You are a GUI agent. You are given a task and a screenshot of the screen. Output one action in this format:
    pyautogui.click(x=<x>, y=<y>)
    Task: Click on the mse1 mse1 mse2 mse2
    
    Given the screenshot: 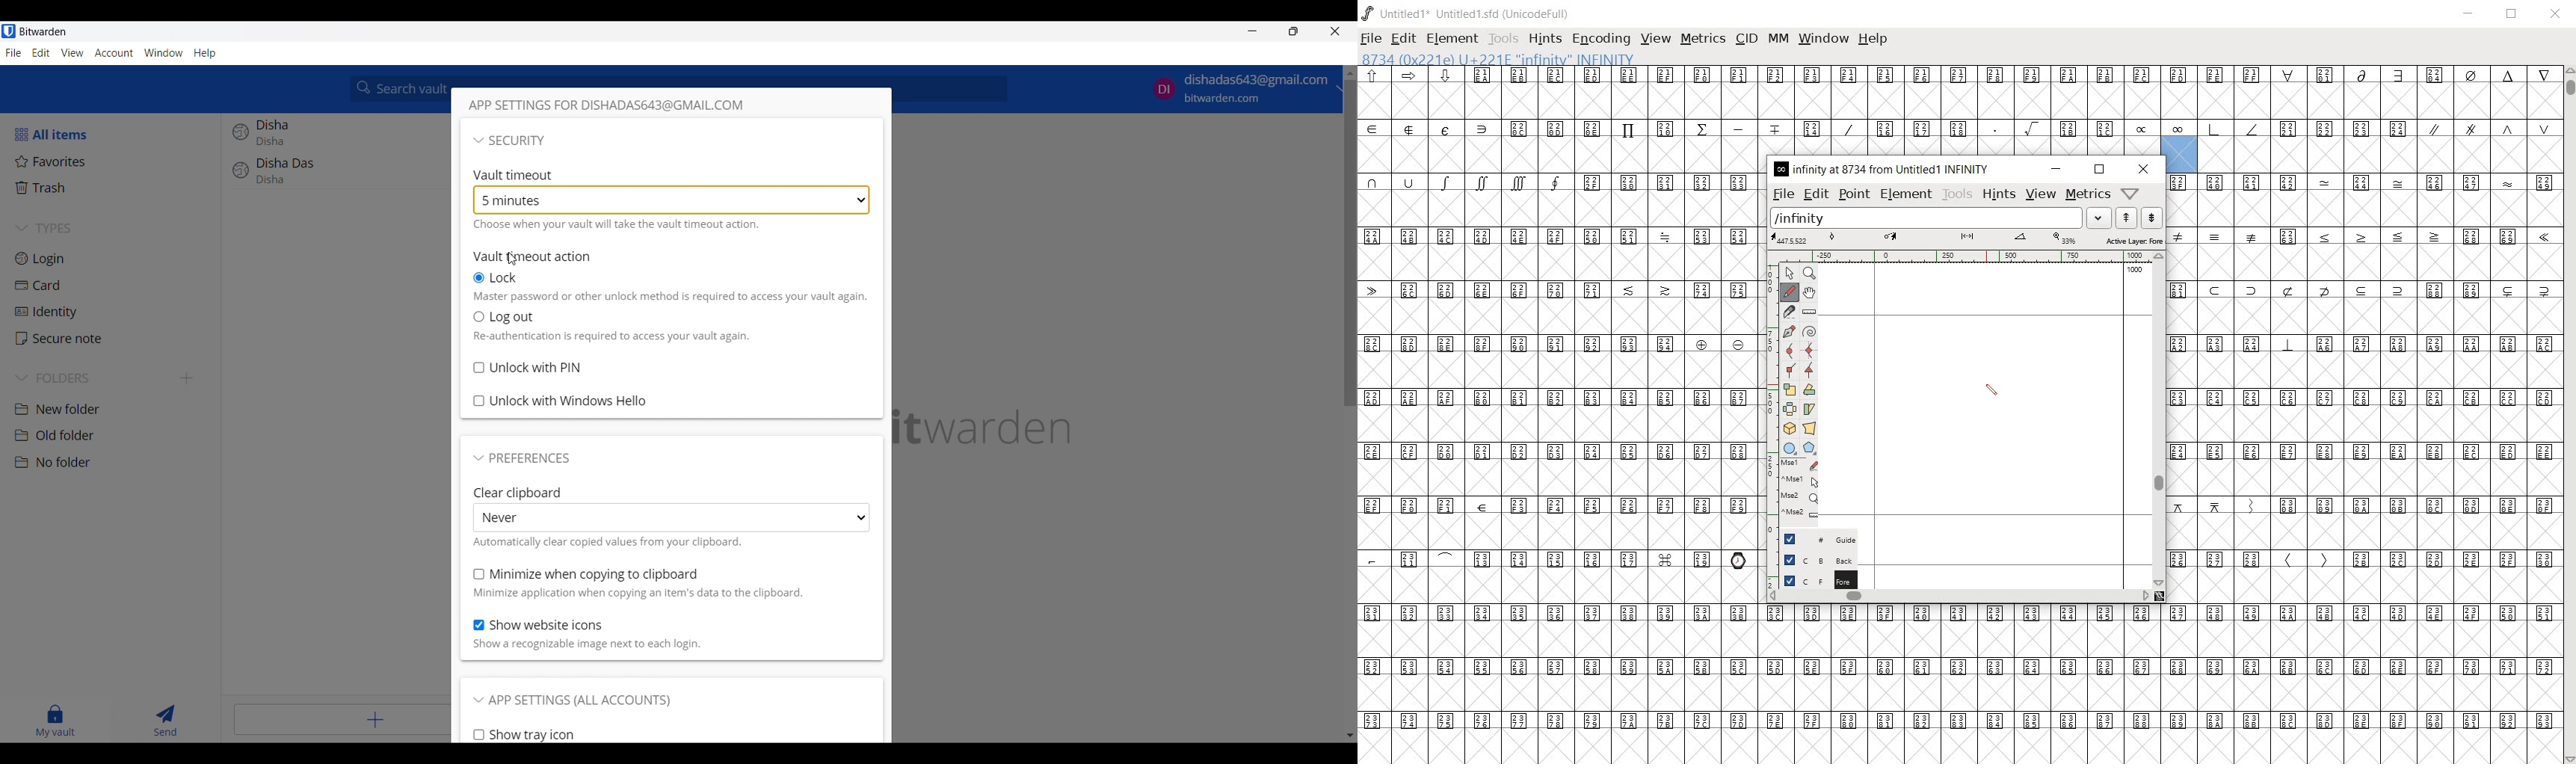 What is the action you would take?
    pyautogui.click(x=1795, y=492)
    